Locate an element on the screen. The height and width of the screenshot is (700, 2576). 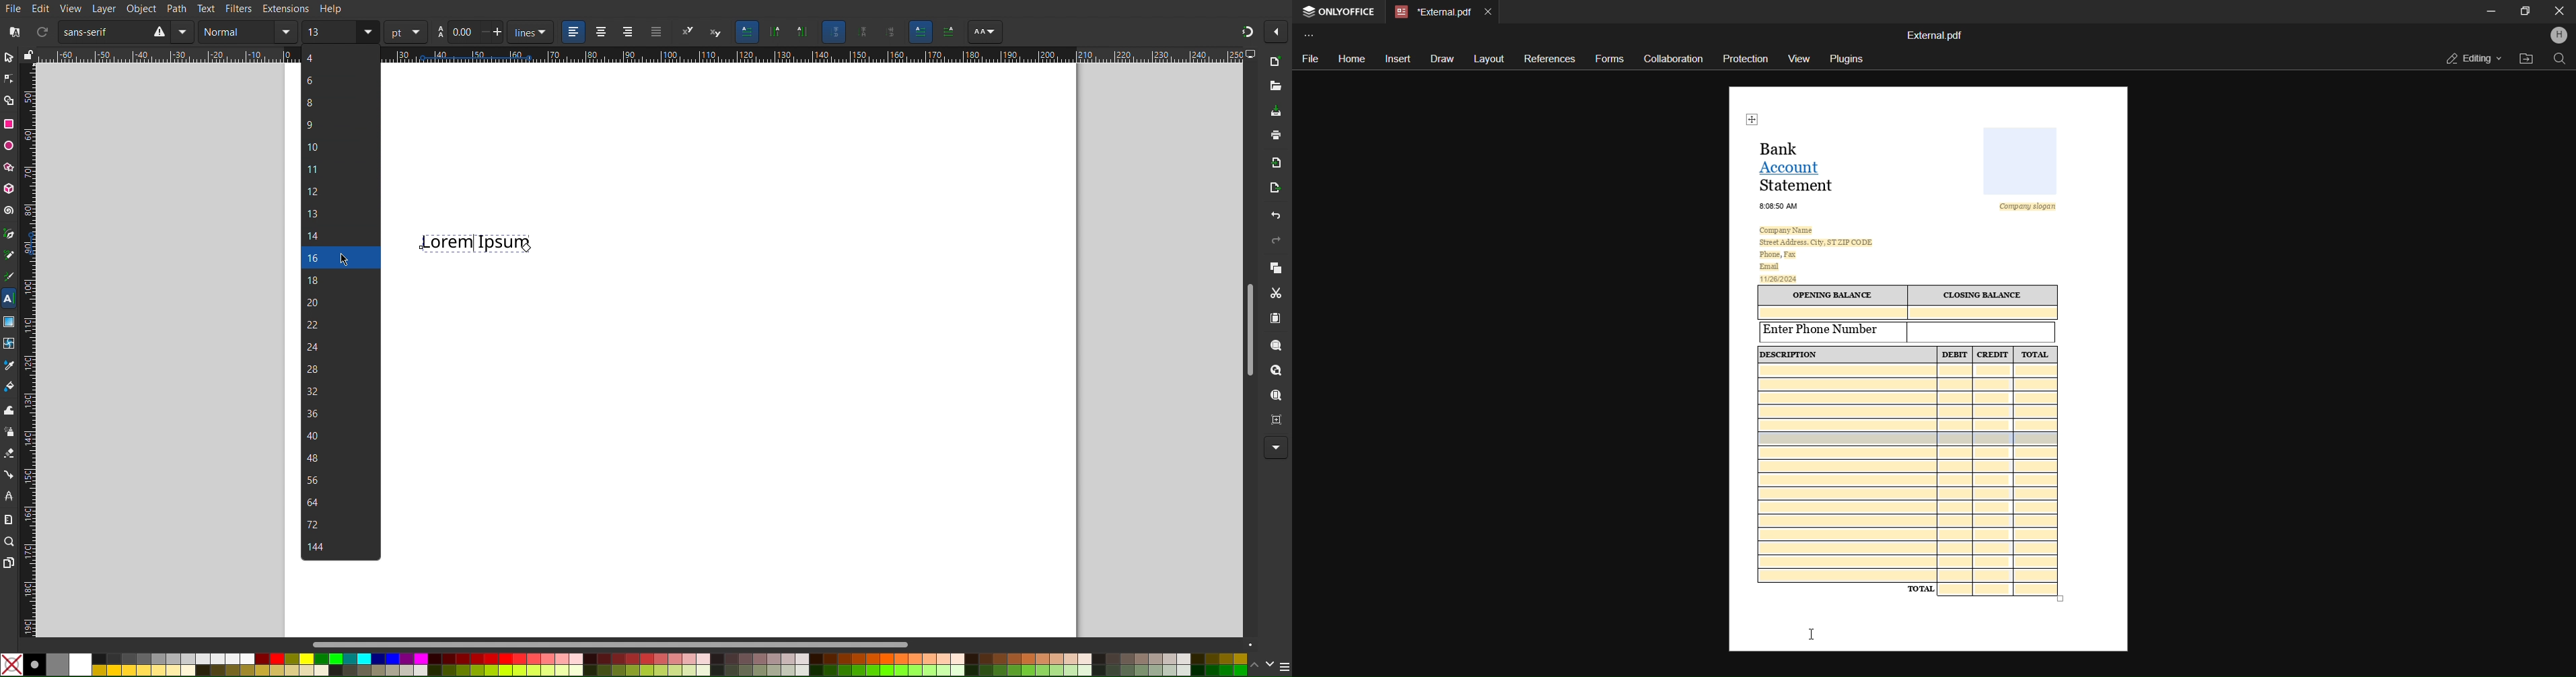
8:08:50 AM is located at coordinates (1780, 205).